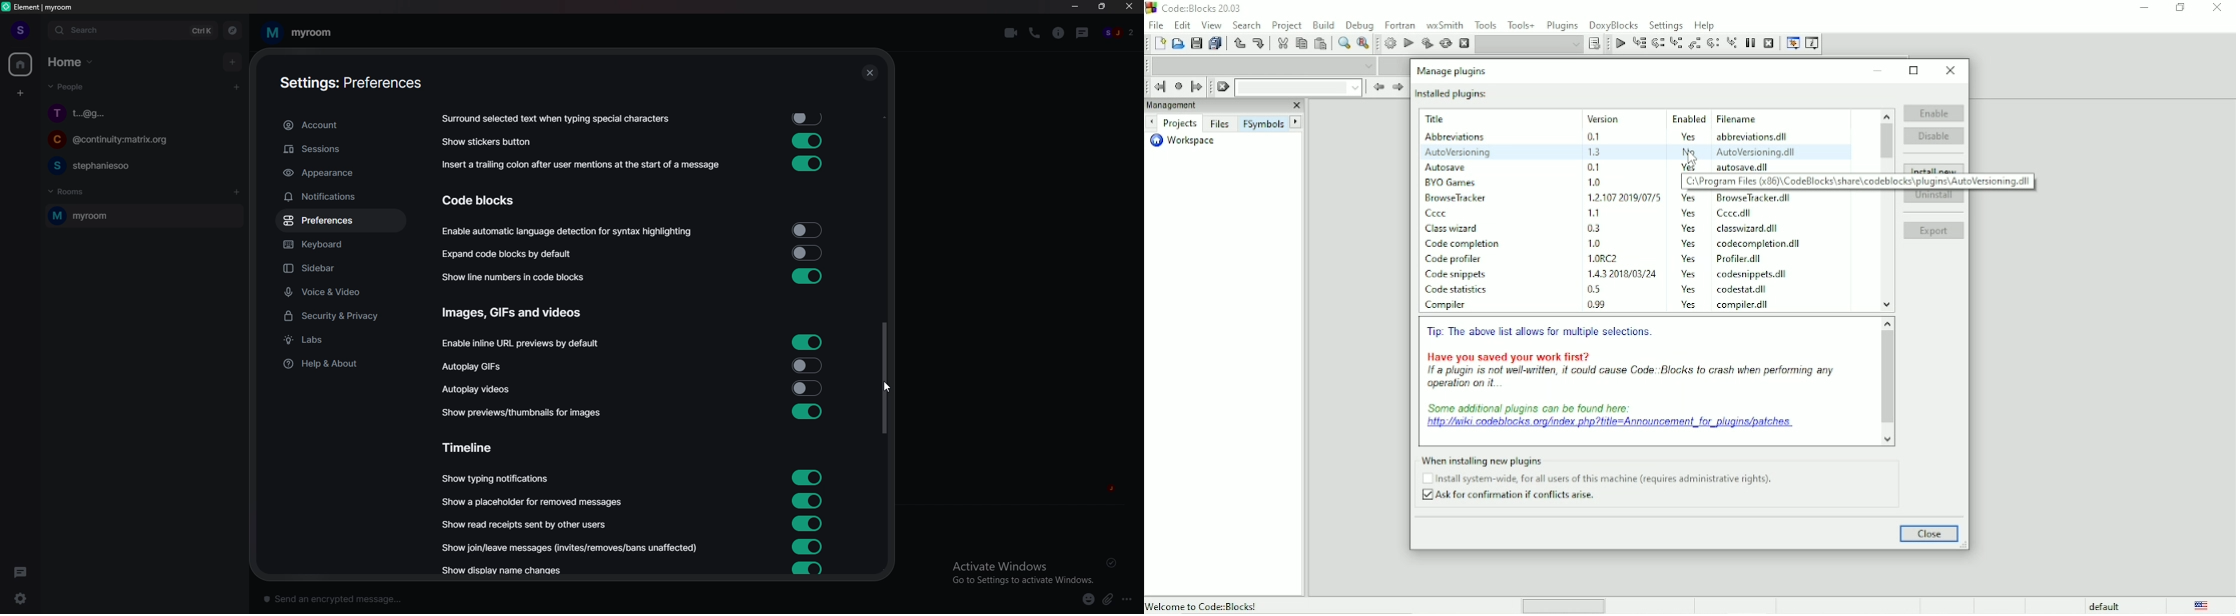 The height and width of the screenshot is (616, 2240). I want to click on plugin , so click(1453, 274).